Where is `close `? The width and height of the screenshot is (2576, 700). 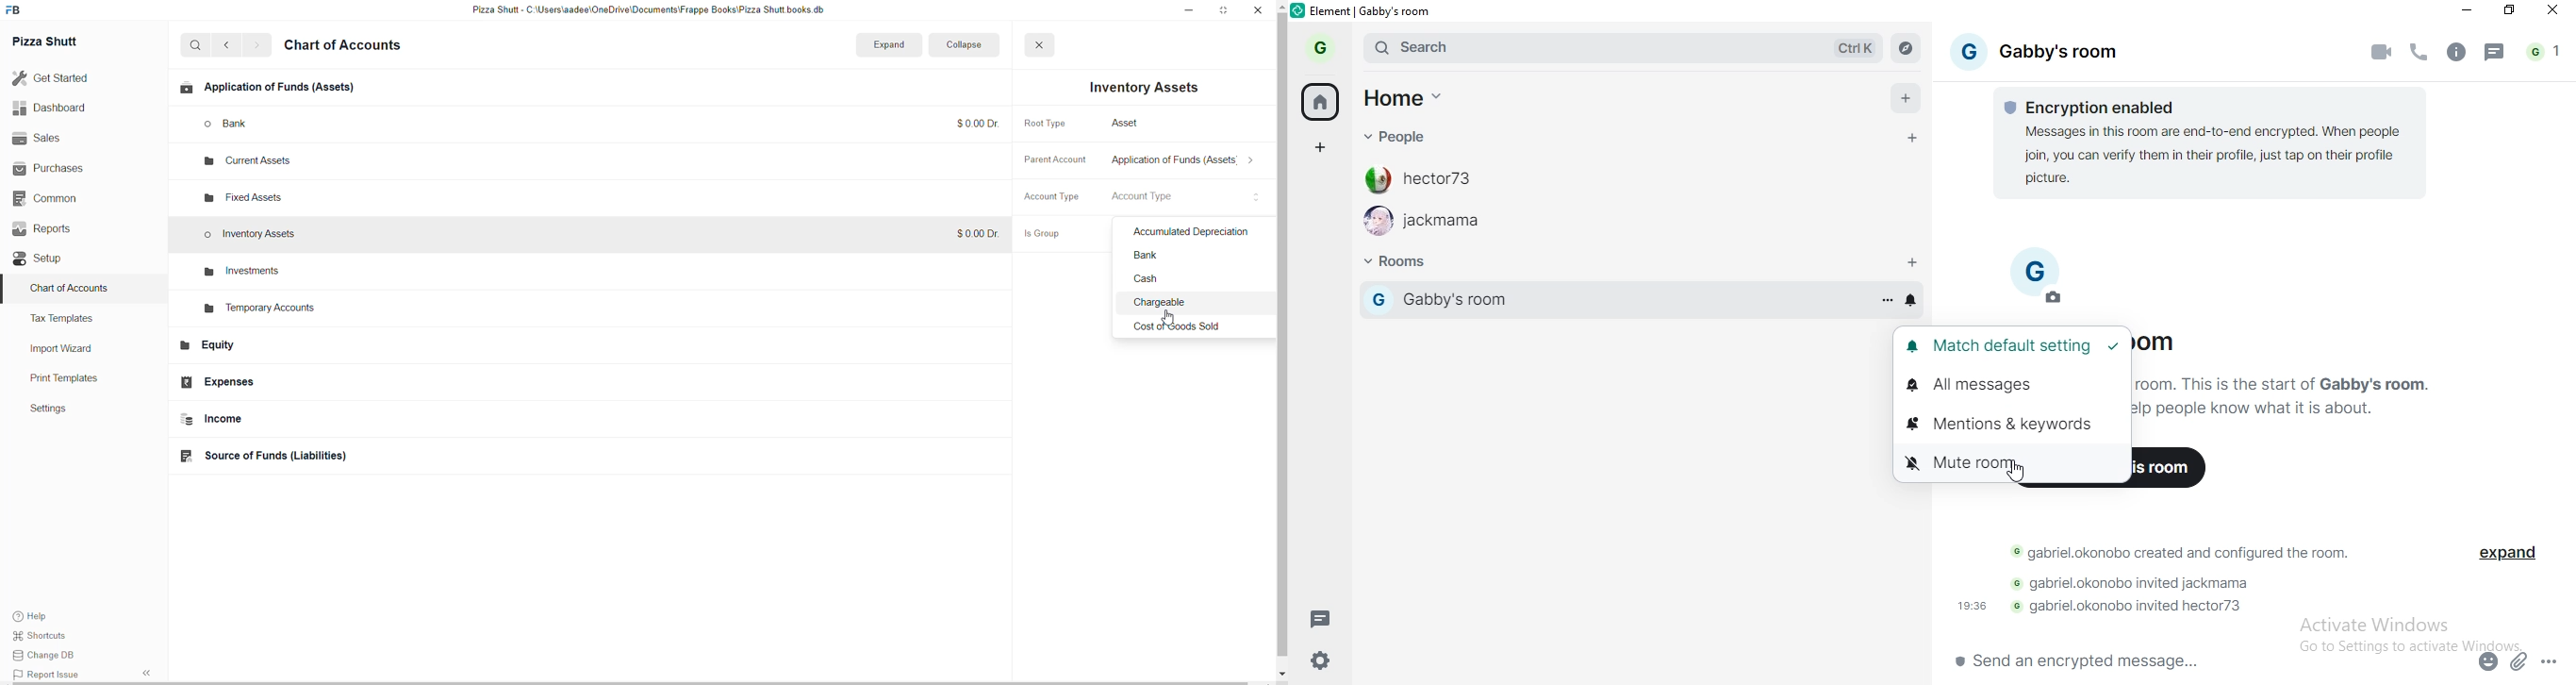 close  is located at coordinates (1046, 45).